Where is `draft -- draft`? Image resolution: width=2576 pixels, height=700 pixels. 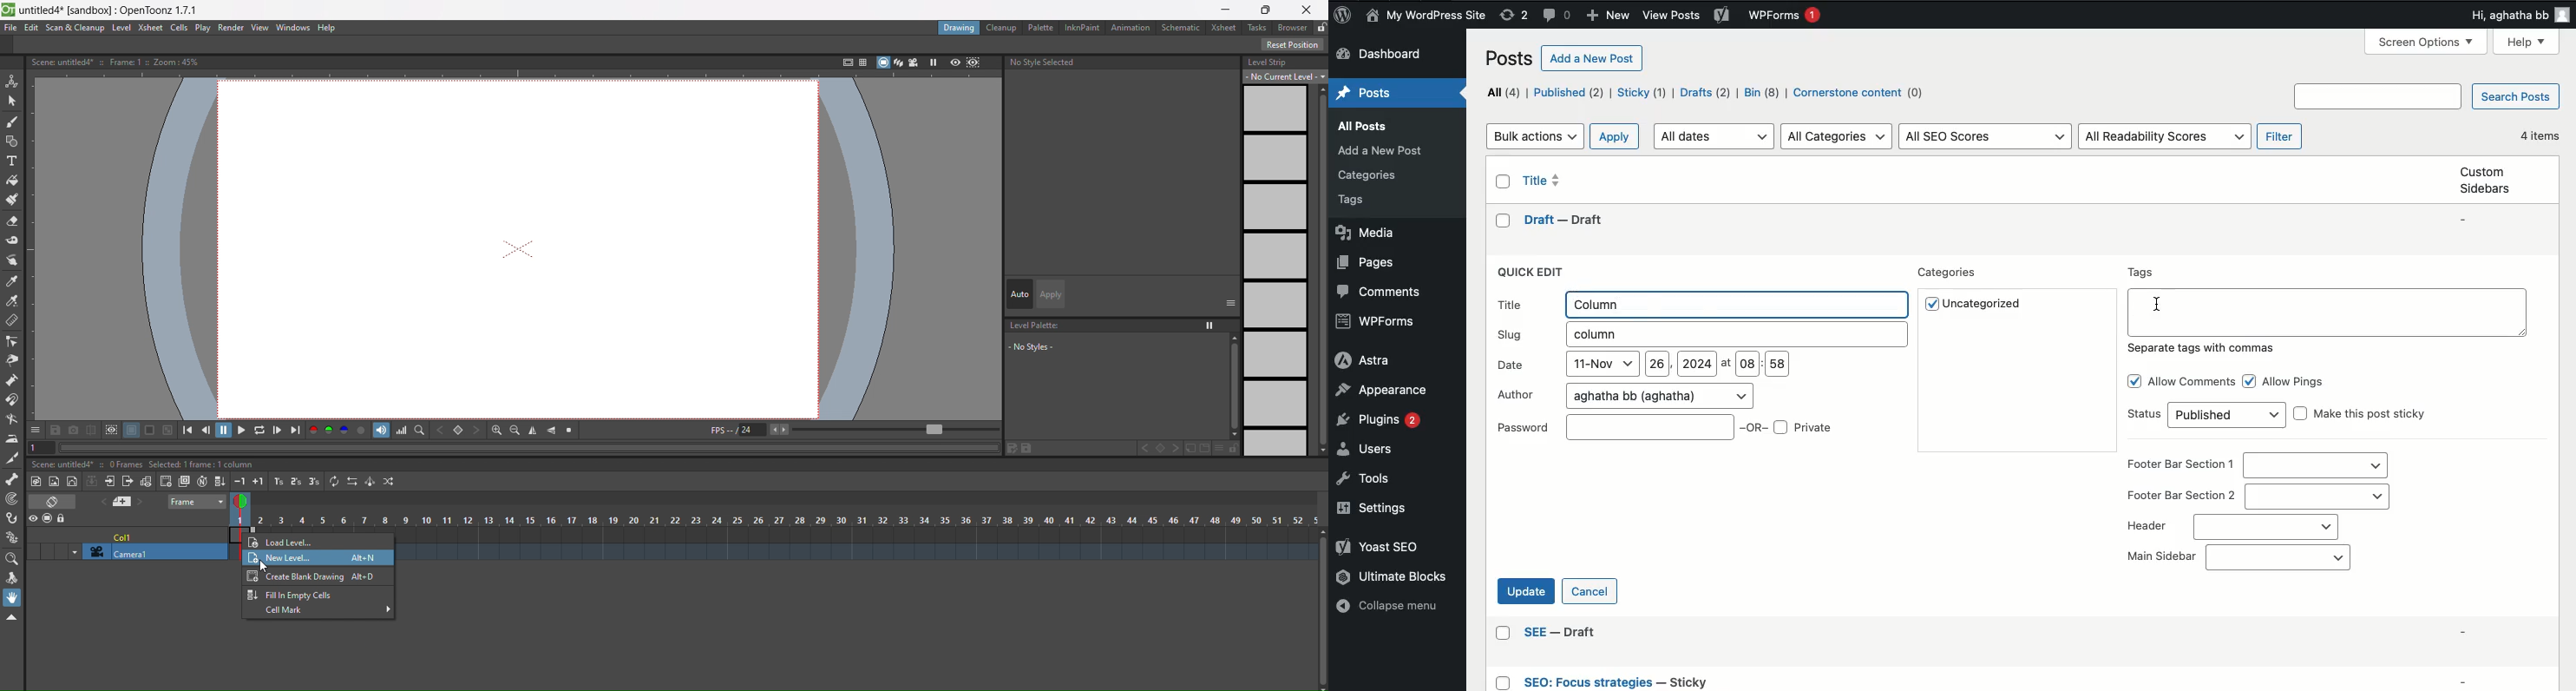 draft -- draft is located at coordinates (1565, 221).